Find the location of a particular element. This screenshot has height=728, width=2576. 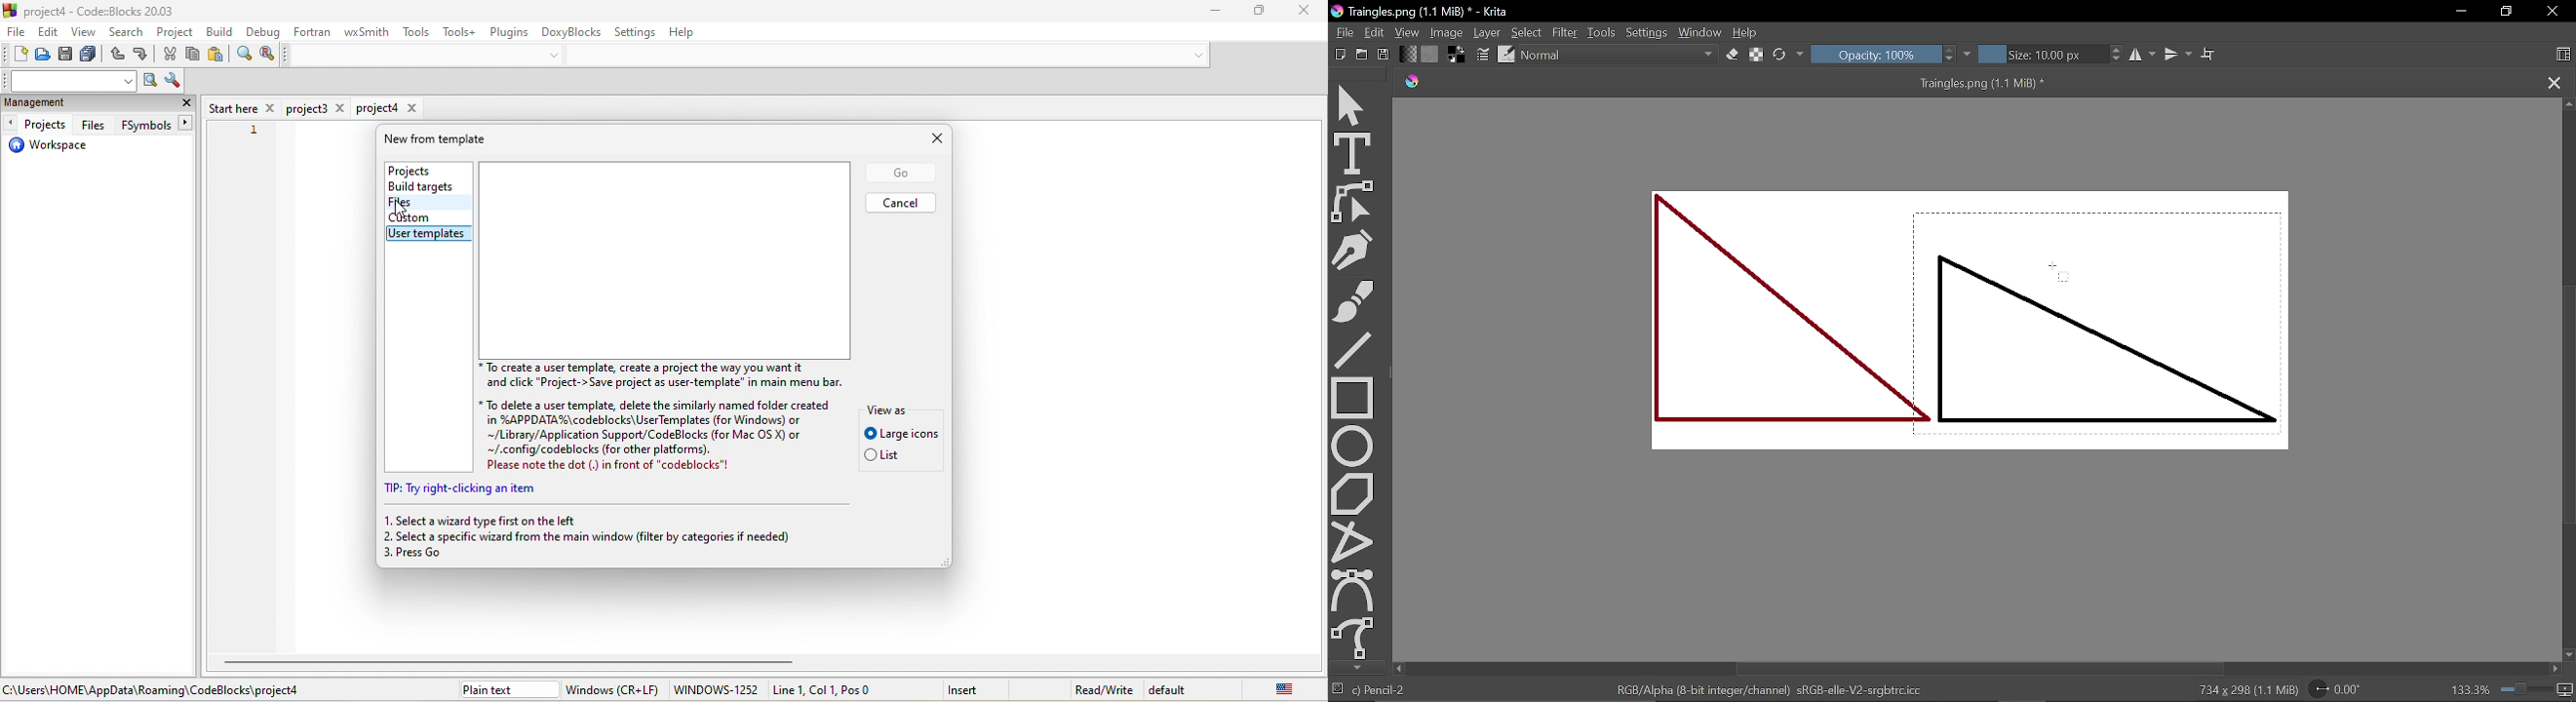

plain text is located at coordinates (507, 689).